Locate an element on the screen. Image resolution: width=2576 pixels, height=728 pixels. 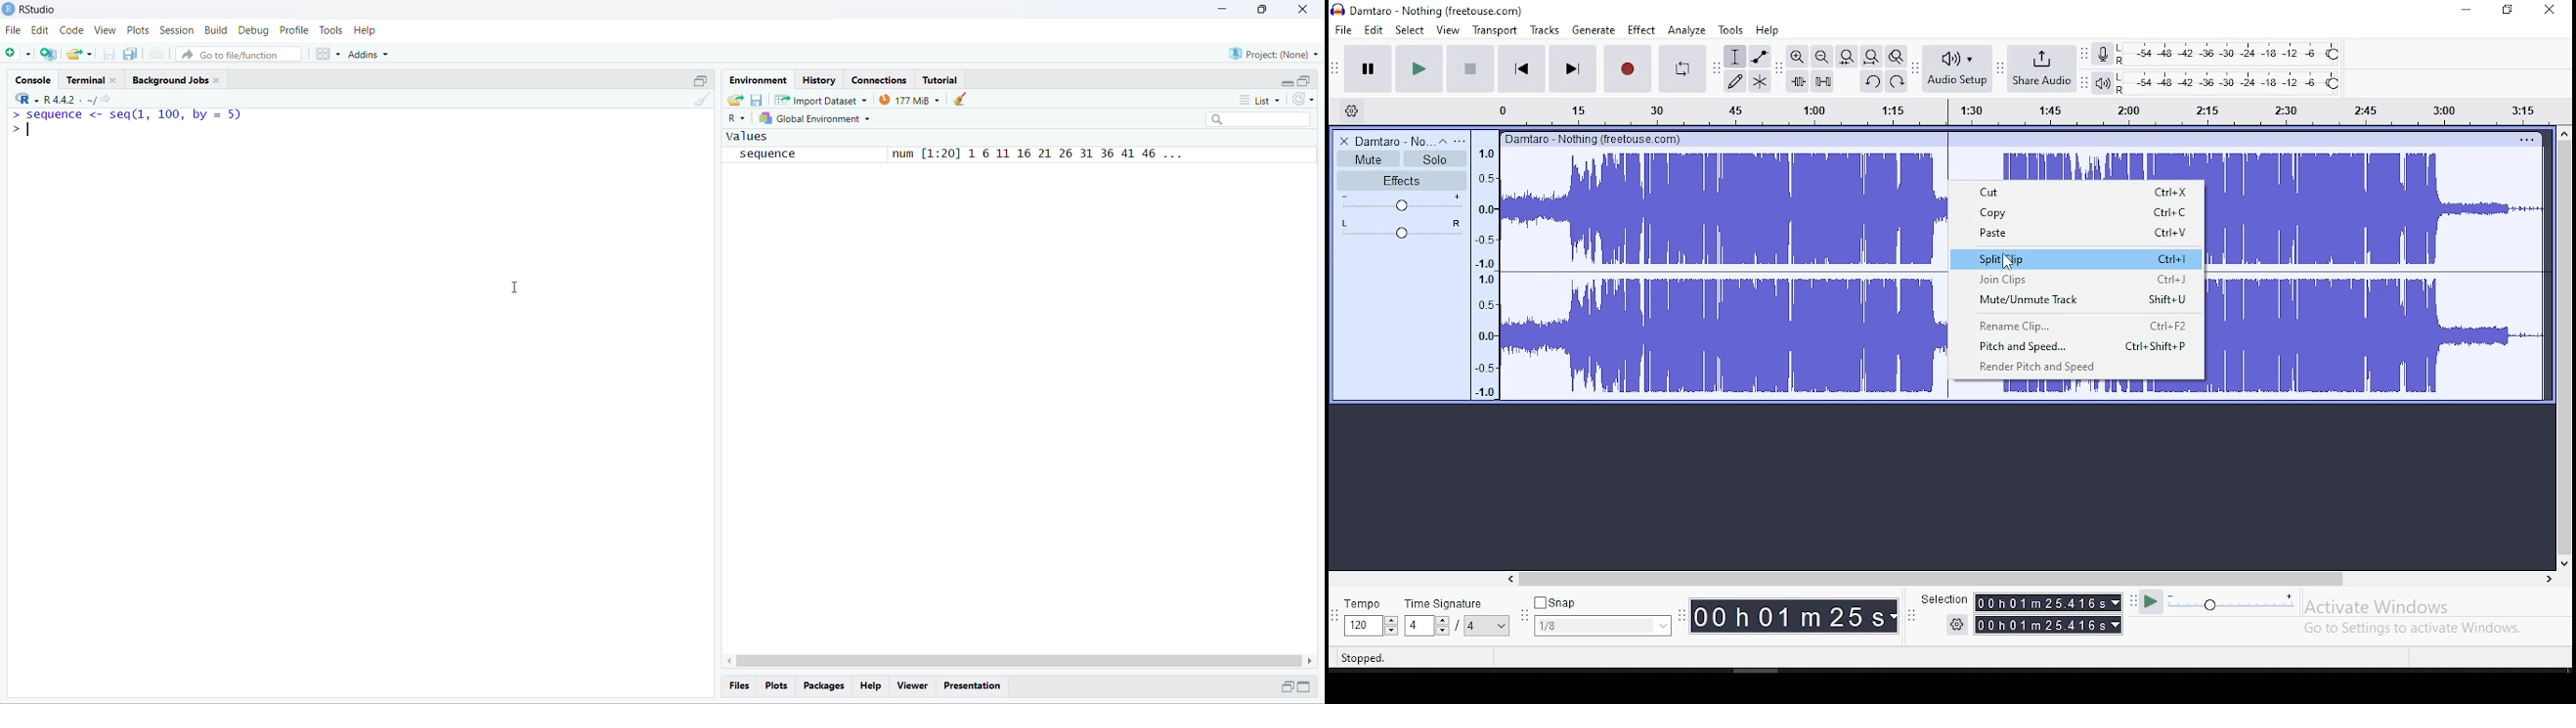
Expand/collapse is located at coordinates (1286, 82).